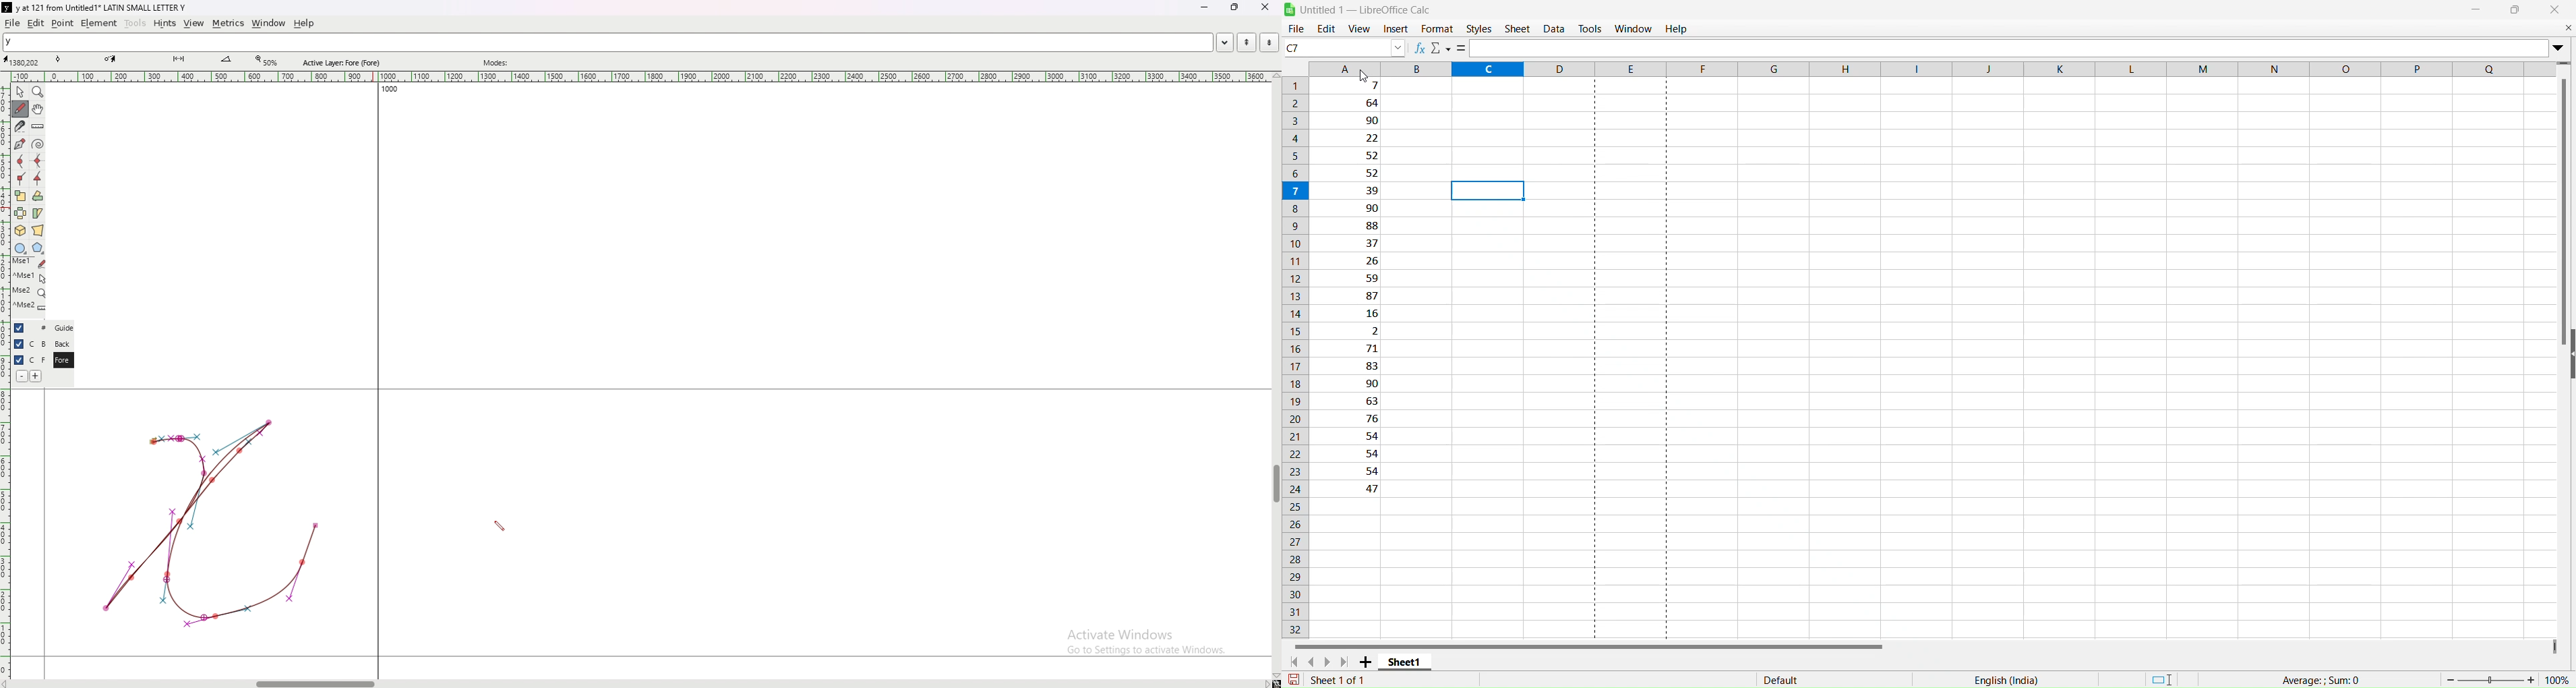  Describe the element at coordinates (304, 23) in the screenshot. I see `help` at that location.